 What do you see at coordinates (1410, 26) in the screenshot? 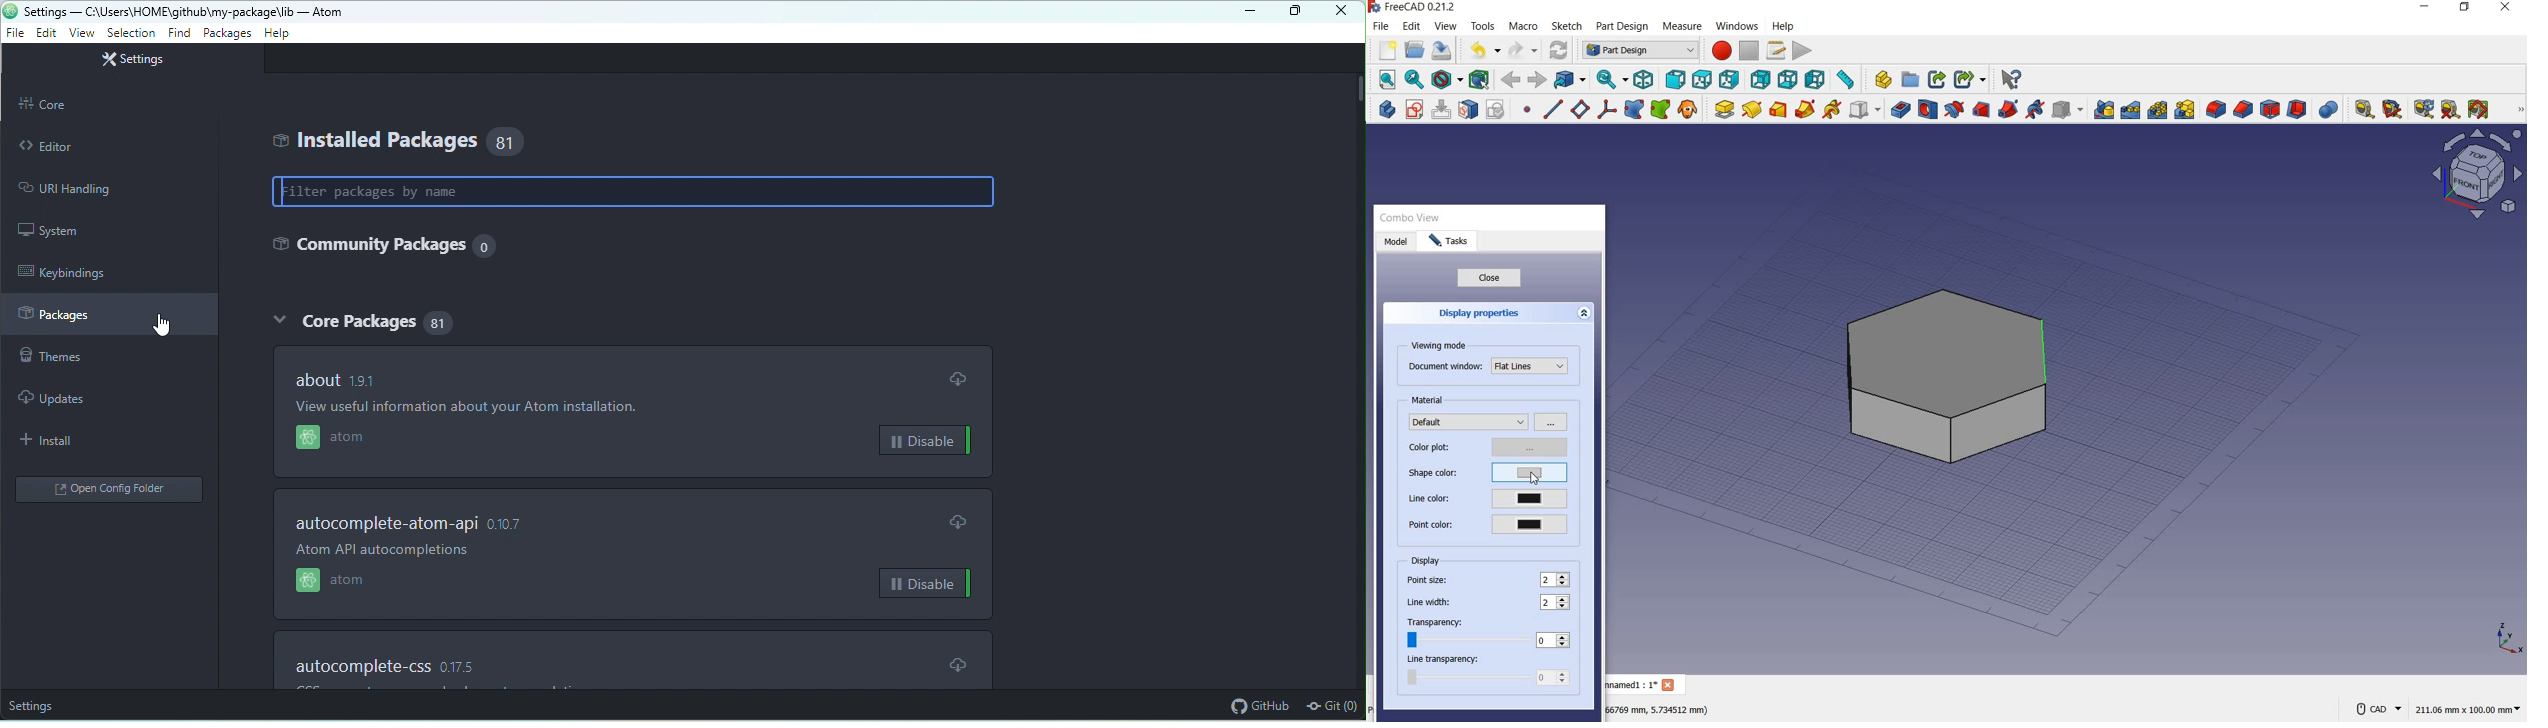
I see `edit` at bounding box center [1410, 26].